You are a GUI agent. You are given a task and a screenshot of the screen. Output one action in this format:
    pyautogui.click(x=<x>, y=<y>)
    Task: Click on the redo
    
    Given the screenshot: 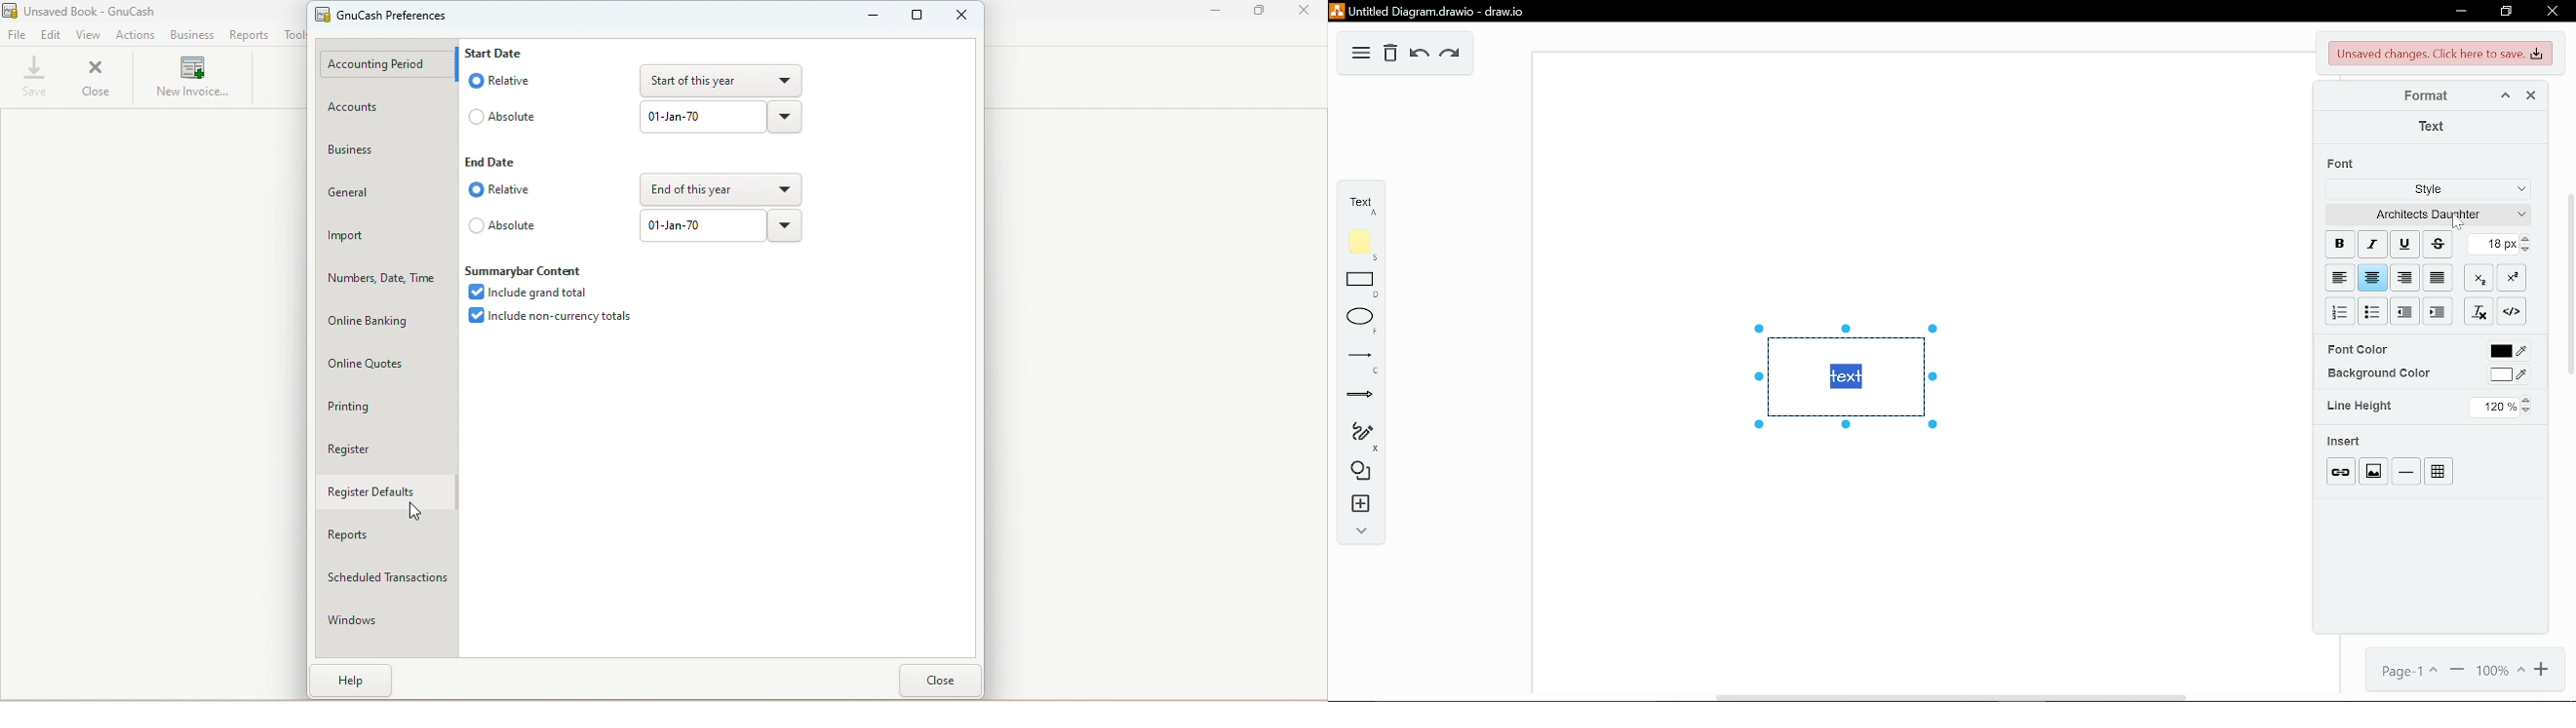 What is the action you would take?
    pyautogui.click(x=1452, y=55)
    